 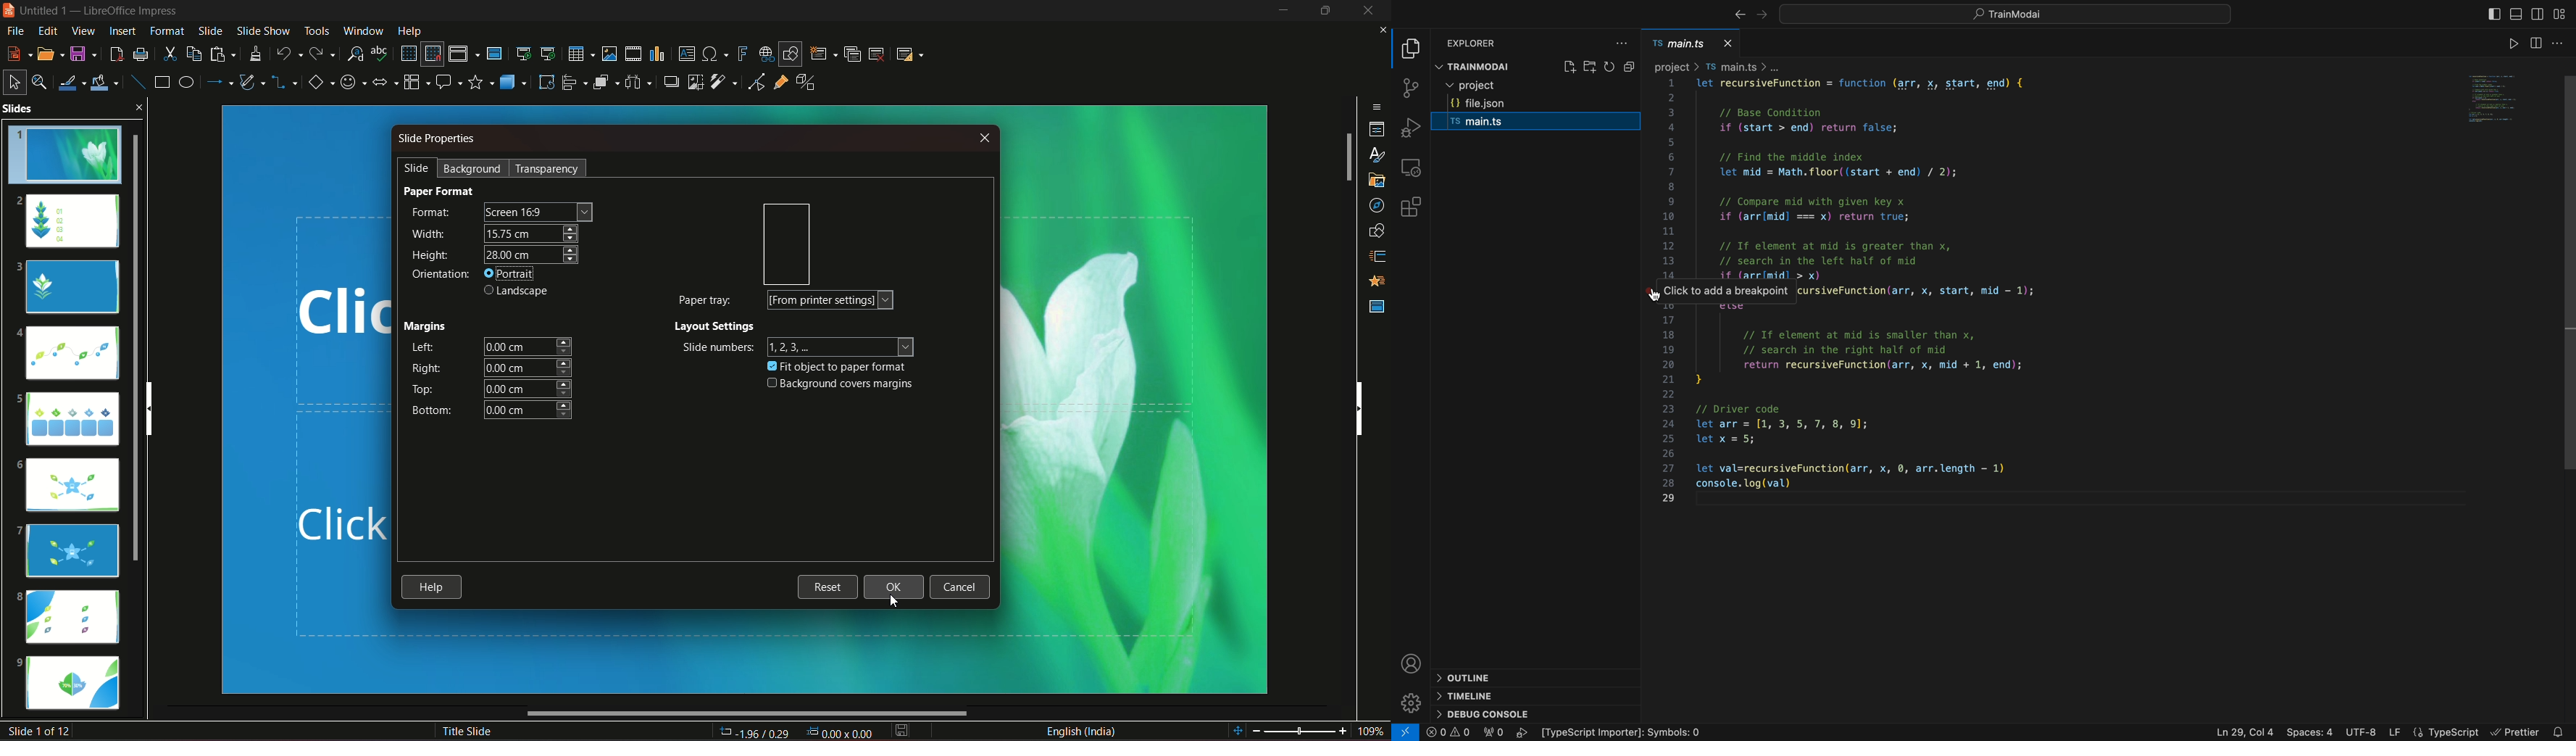 What do you see at coordinates (894, 587) in the screenshot?
I see `ok` at bounding box center [894, 587].